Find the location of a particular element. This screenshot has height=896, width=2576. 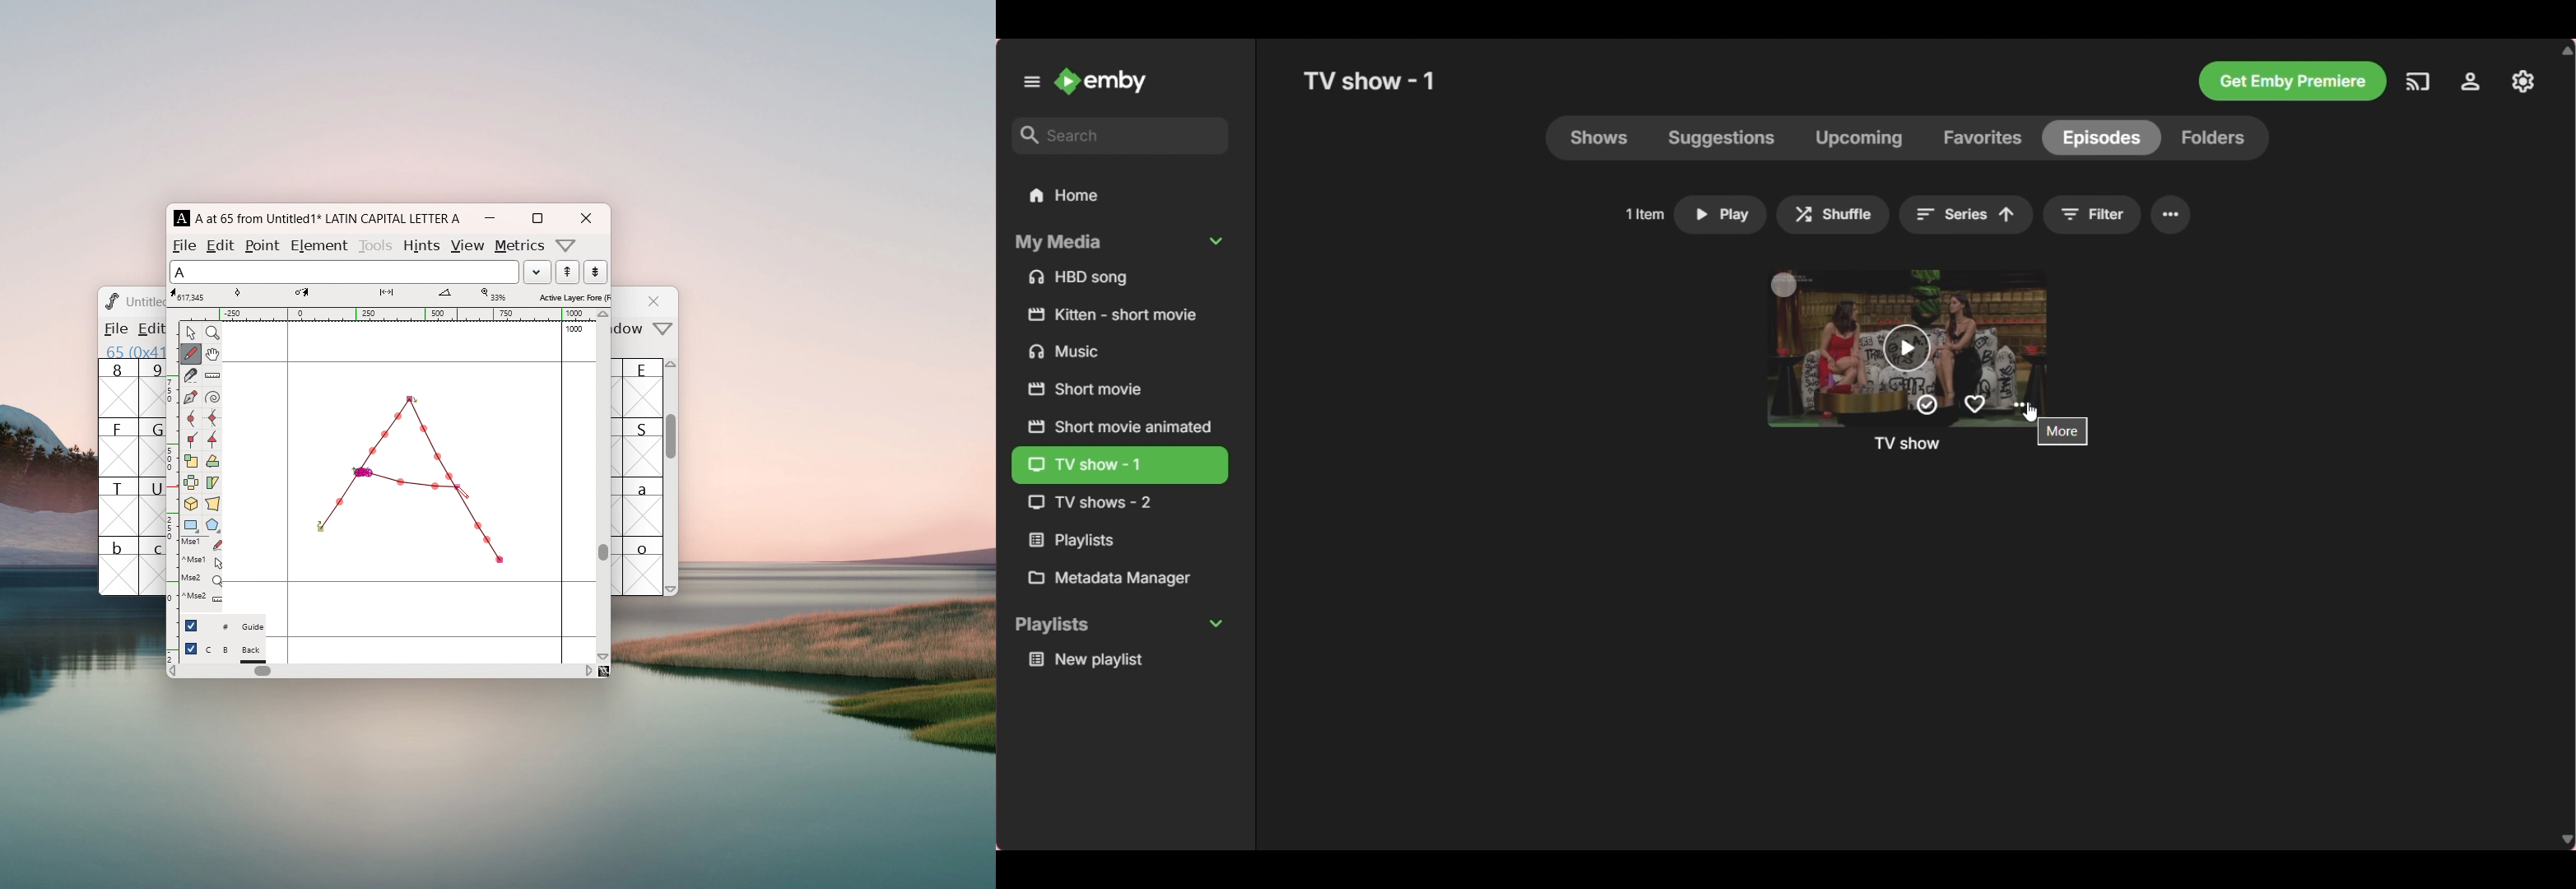

Search box is located at coordinates (1121, 135).